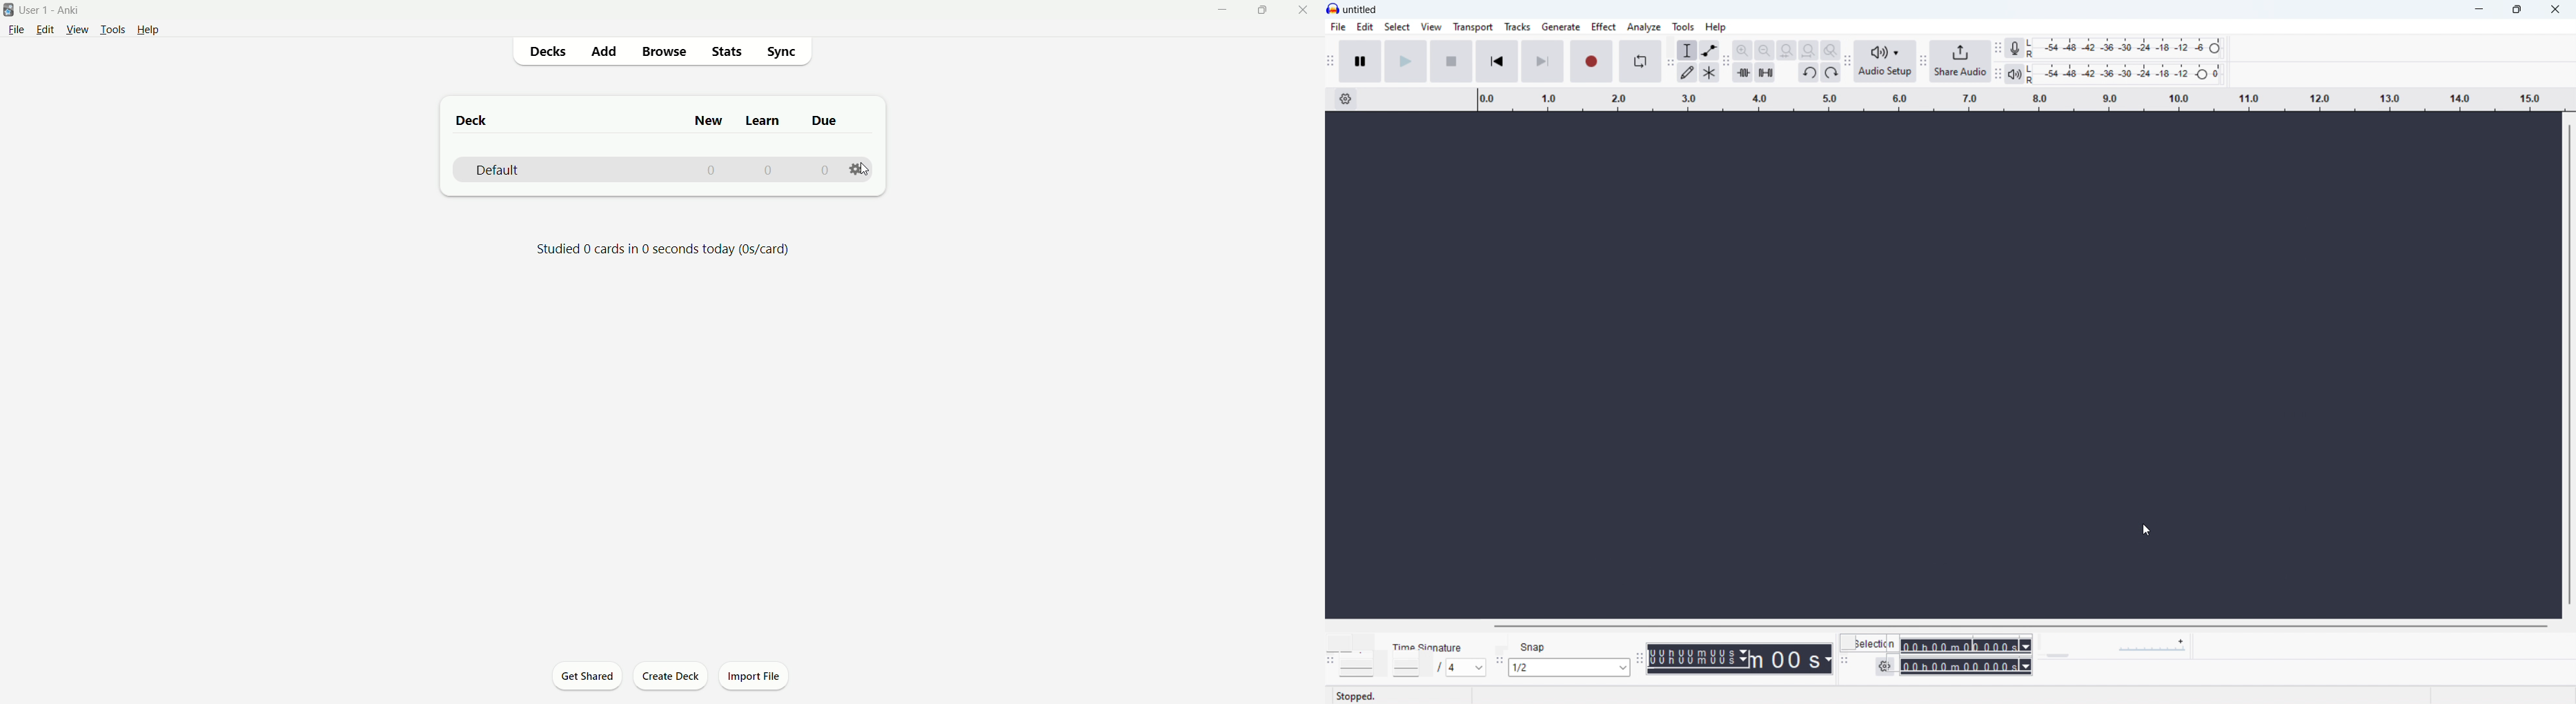  I want to click on new, so click(710, 120).